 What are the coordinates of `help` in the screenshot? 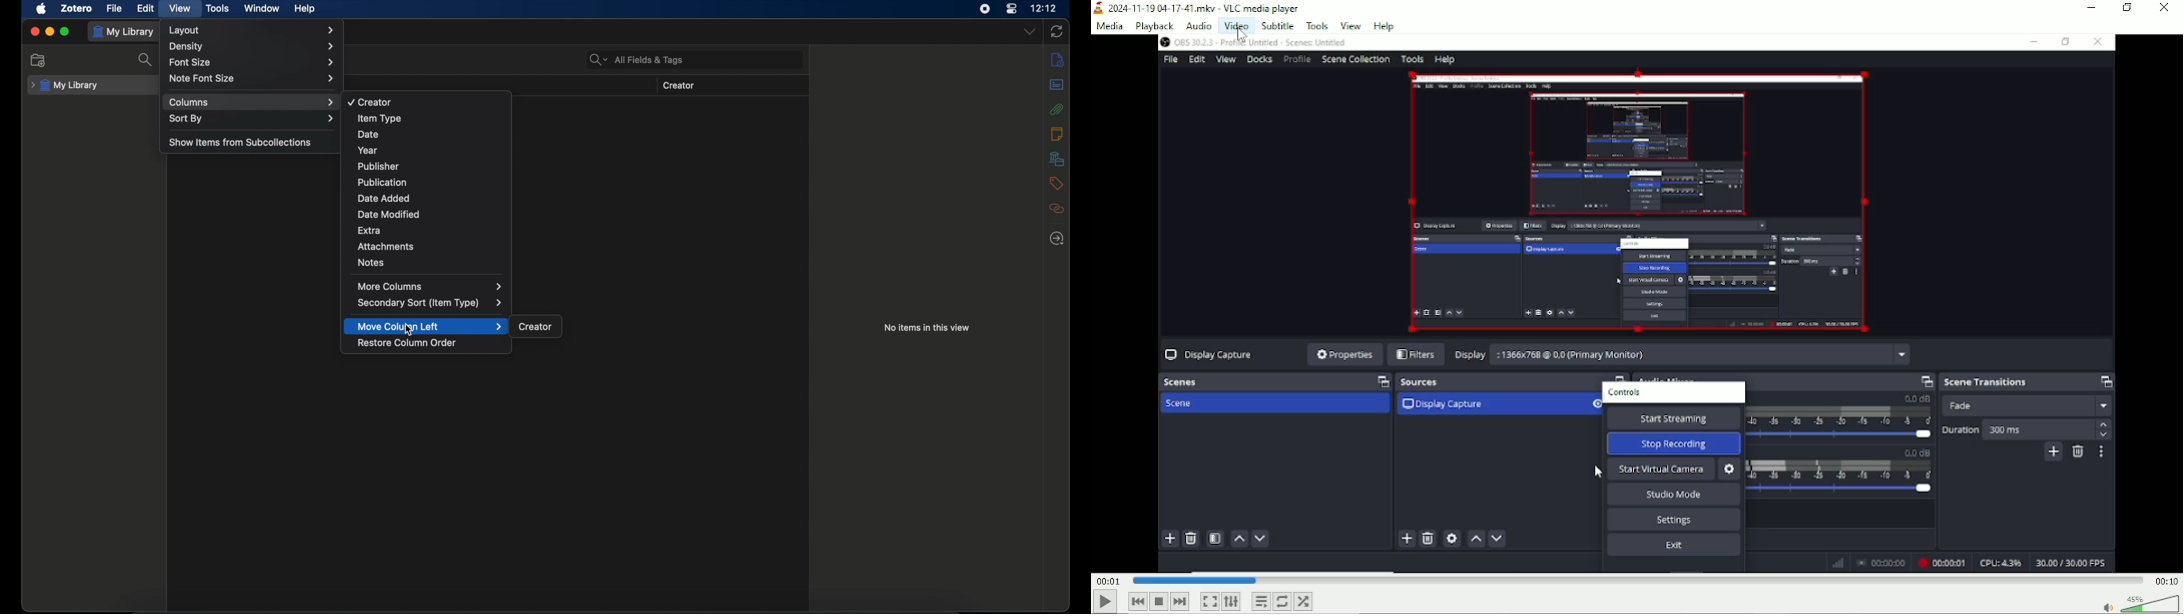 It's located at (305, 9).